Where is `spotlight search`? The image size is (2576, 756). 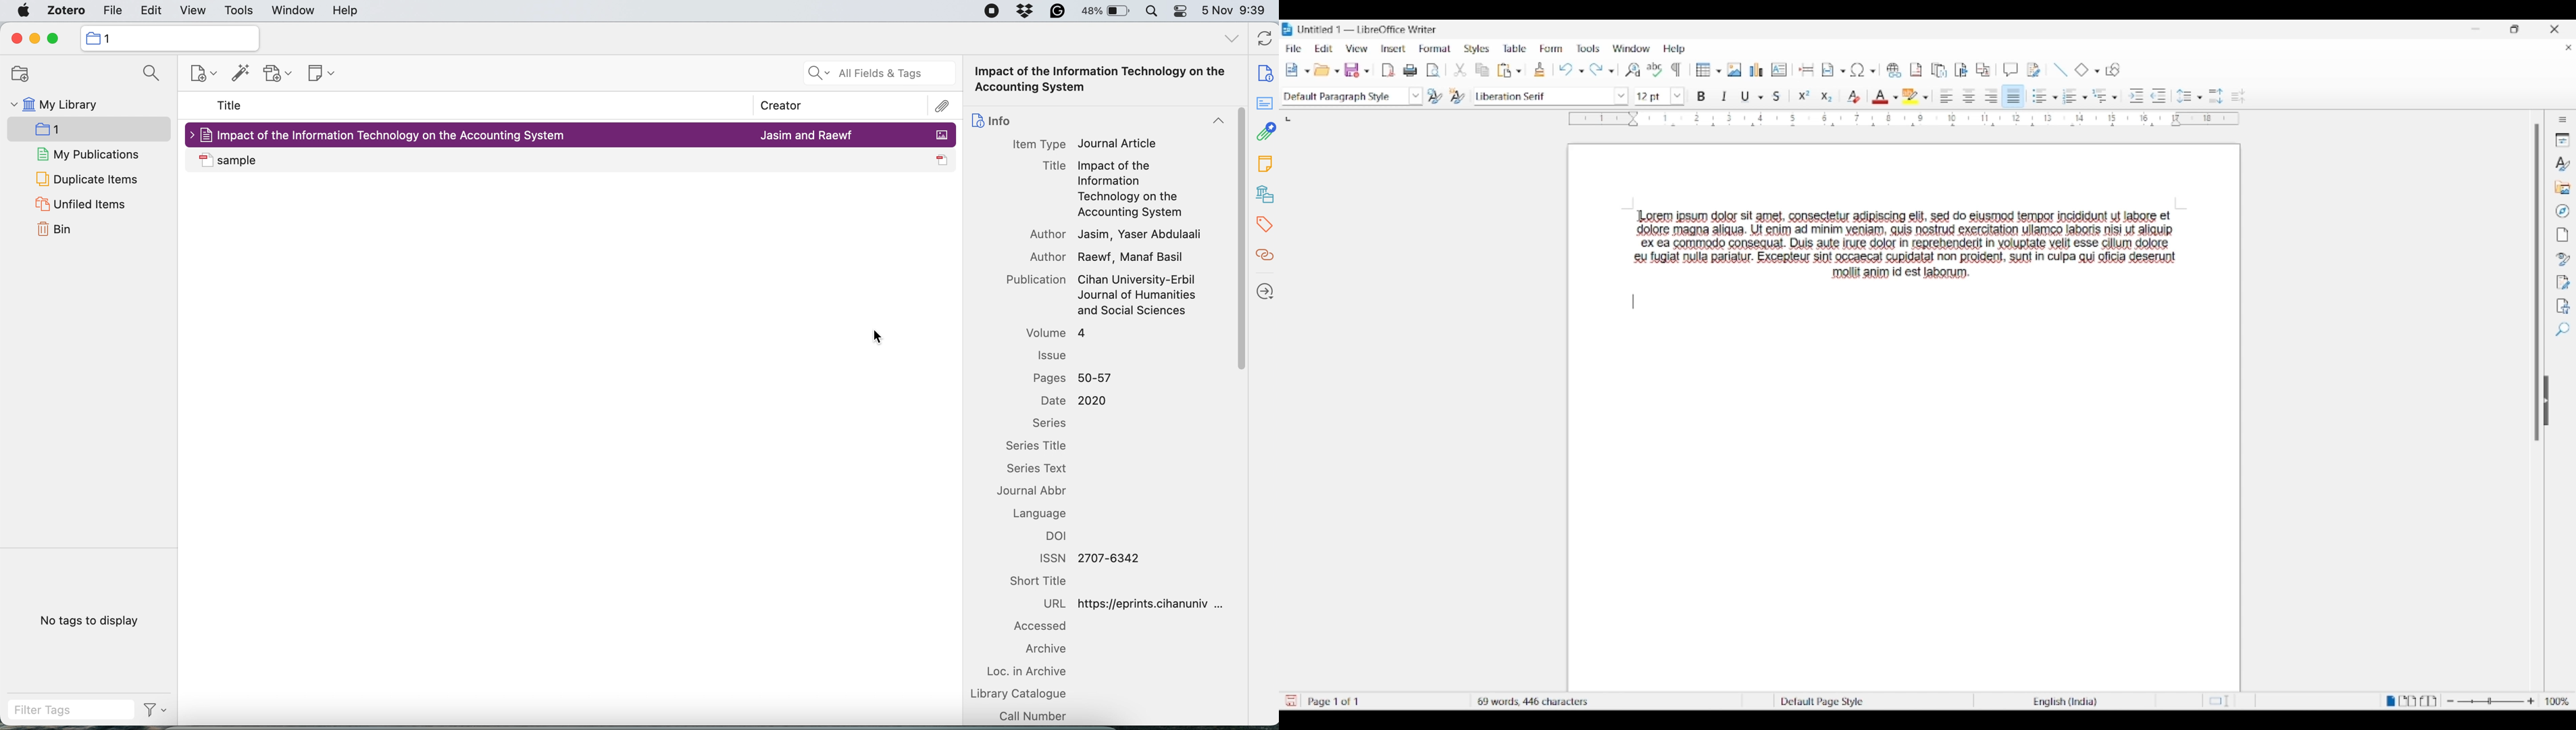 spotlight search is located at coordinates (1156, 11).